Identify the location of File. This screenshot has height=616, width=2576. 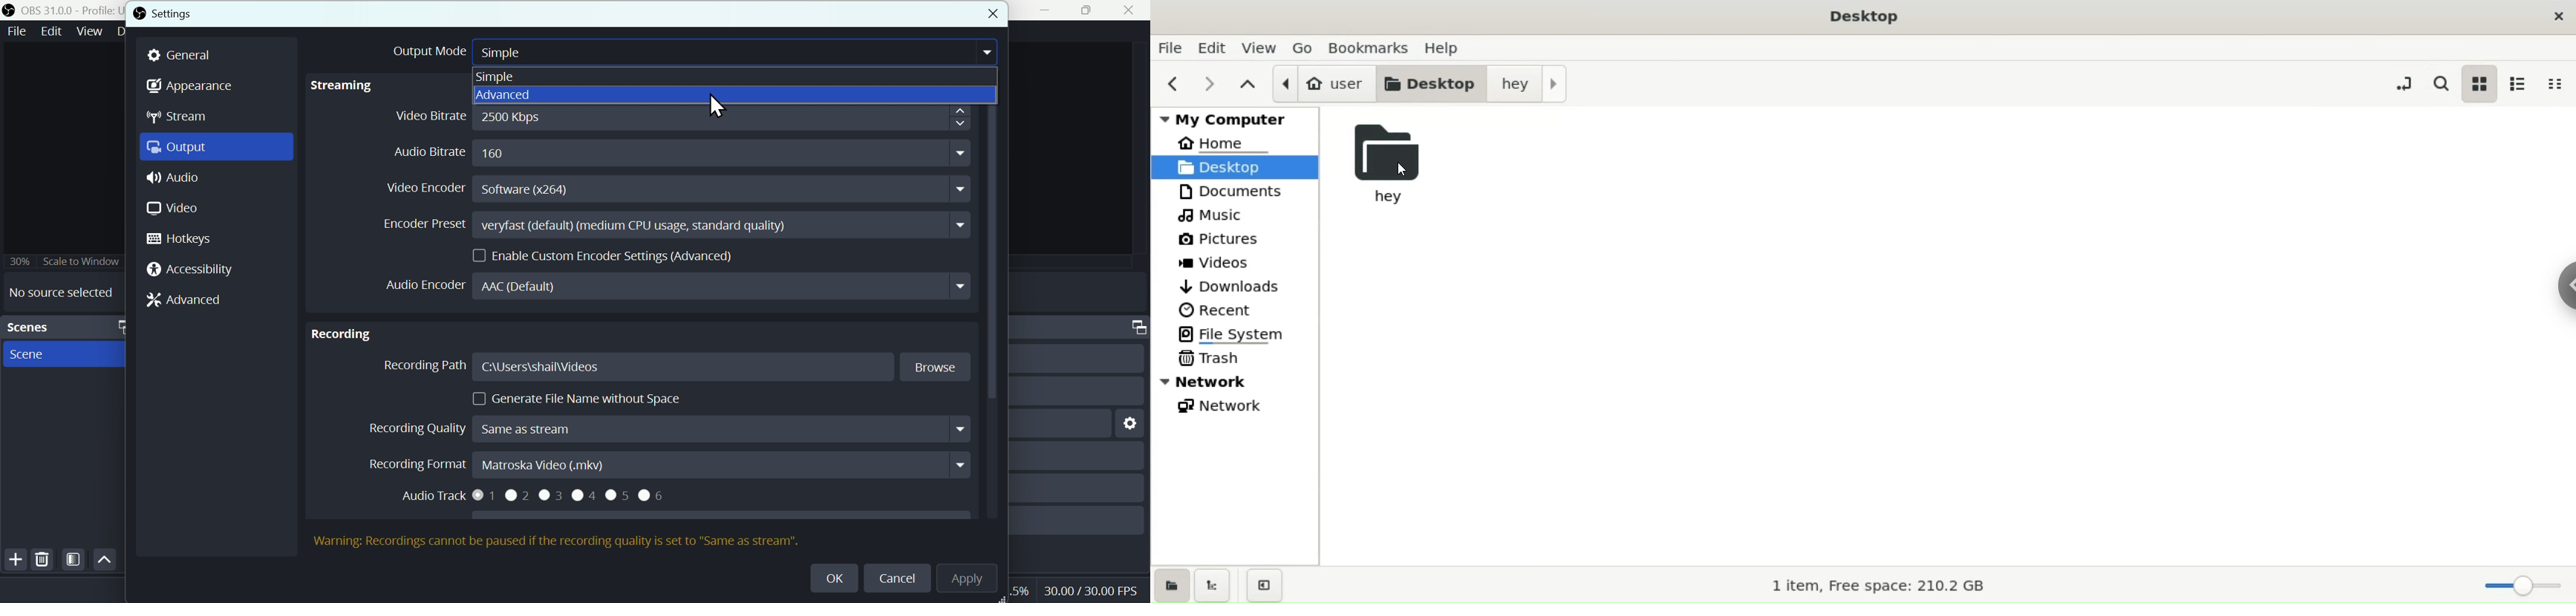
(17, 31).